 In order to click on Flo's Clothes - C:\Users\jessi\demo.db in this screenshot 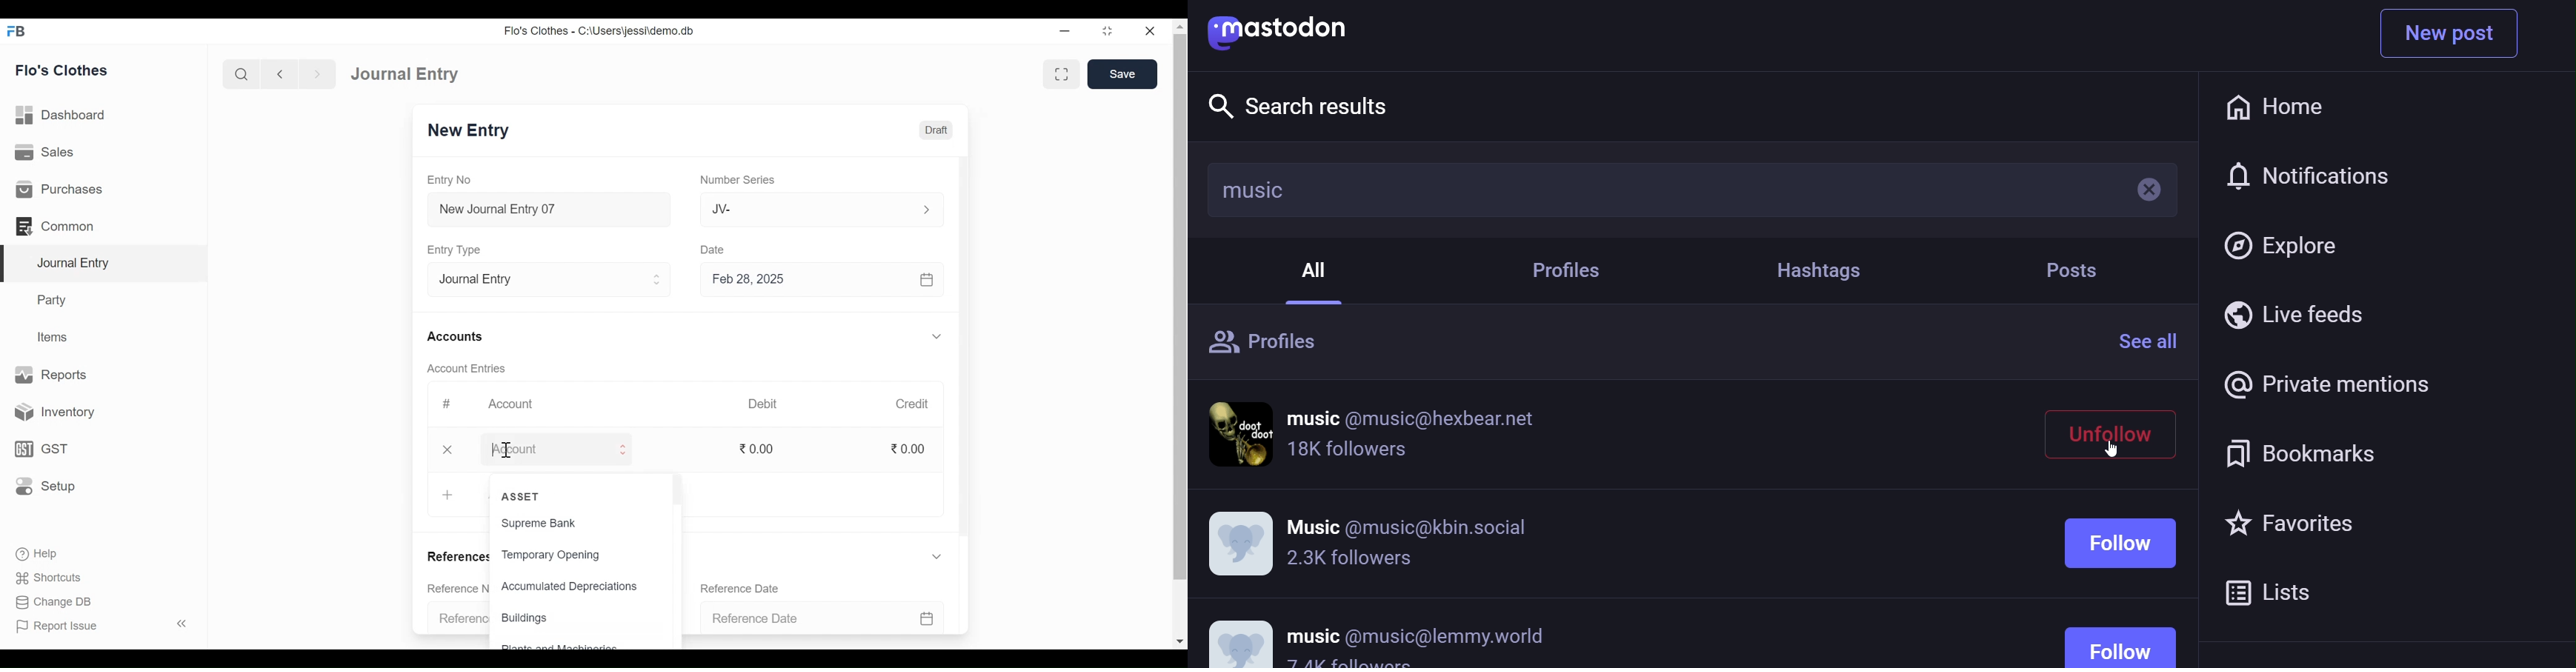, I will do `click(596, 31)`.